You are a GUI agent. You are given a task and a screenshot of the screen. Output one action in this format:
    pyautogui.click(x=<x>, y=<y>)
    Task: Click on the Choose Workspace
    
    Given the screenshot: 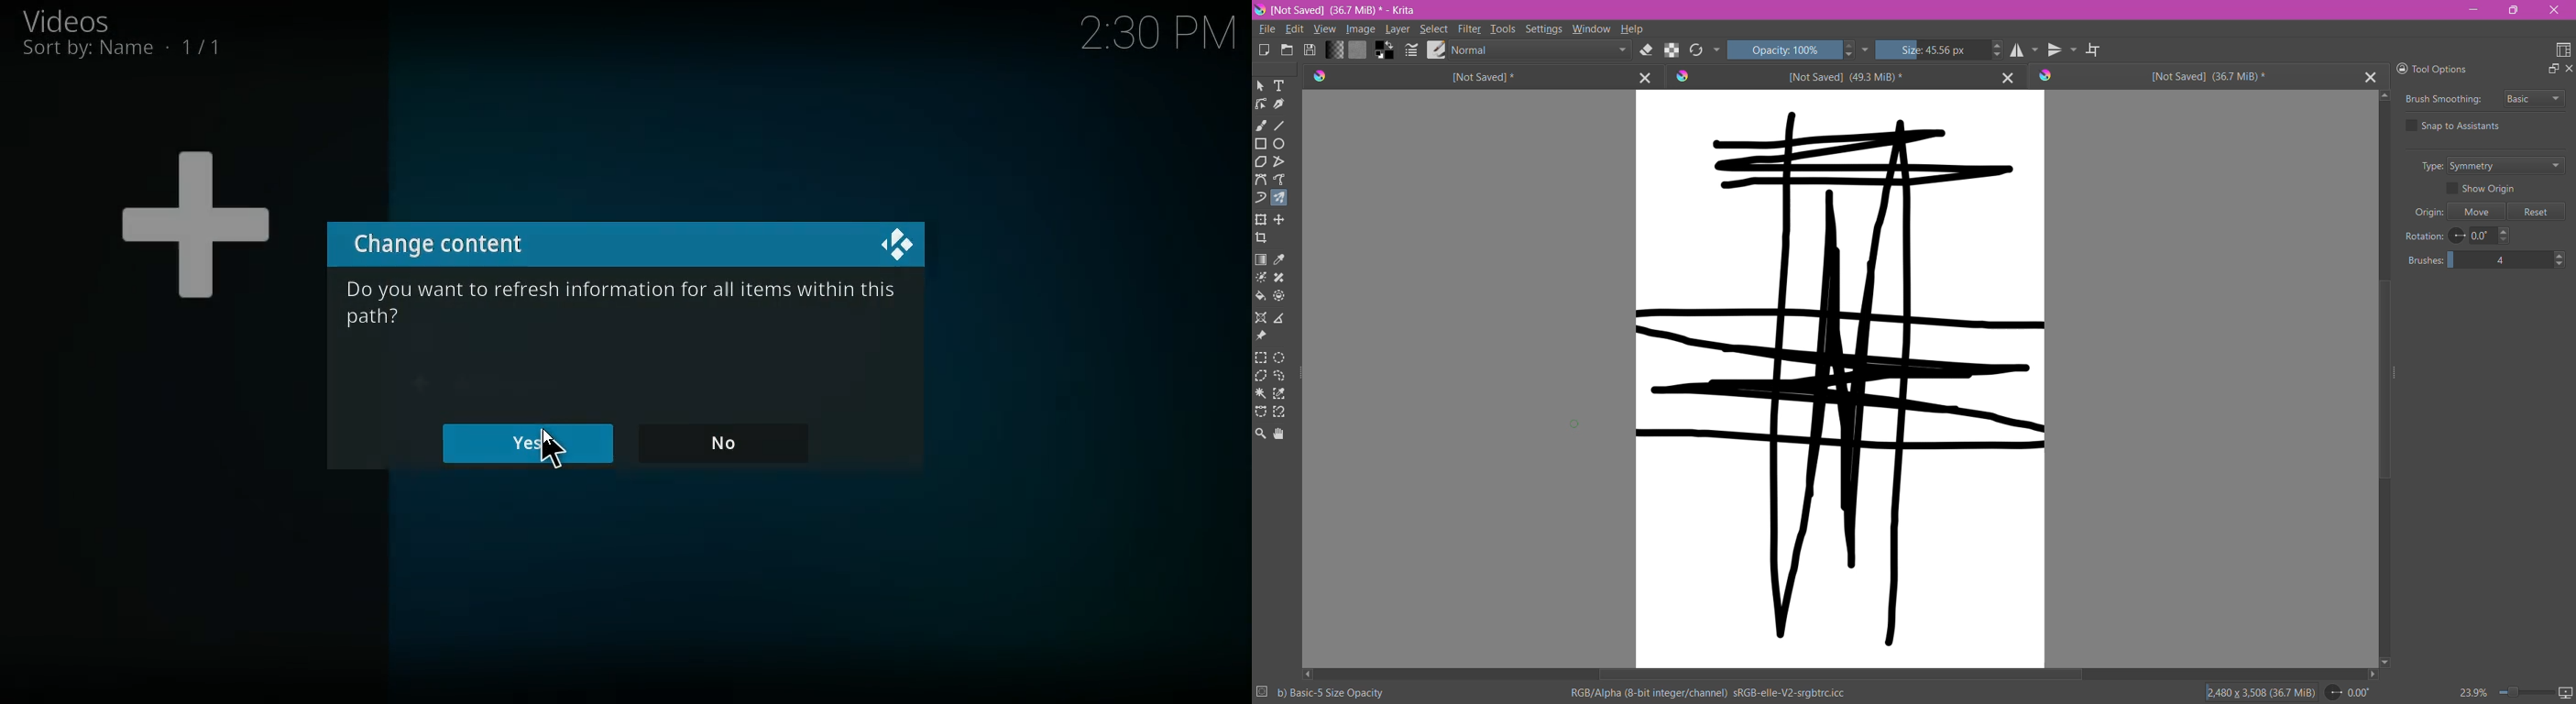 What is the action you would take?
    pyautogui.click(x=2563, y=50)
    